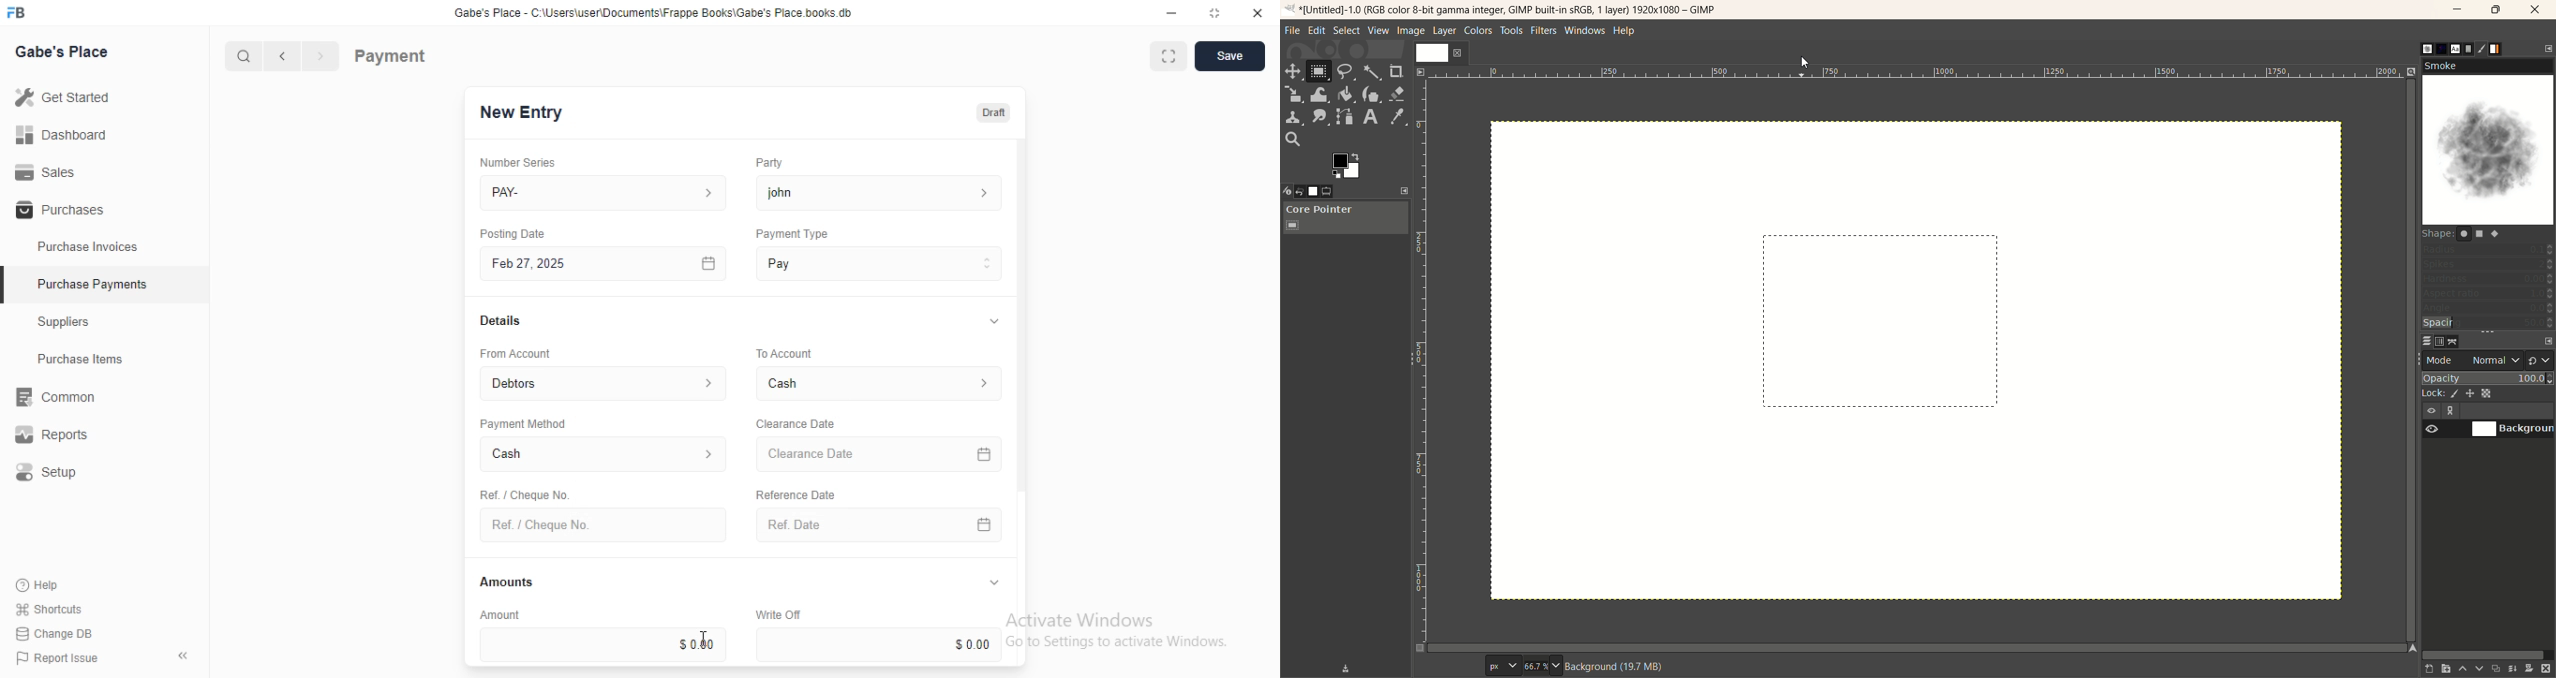  I want to click on Cash, so click(604, 456).